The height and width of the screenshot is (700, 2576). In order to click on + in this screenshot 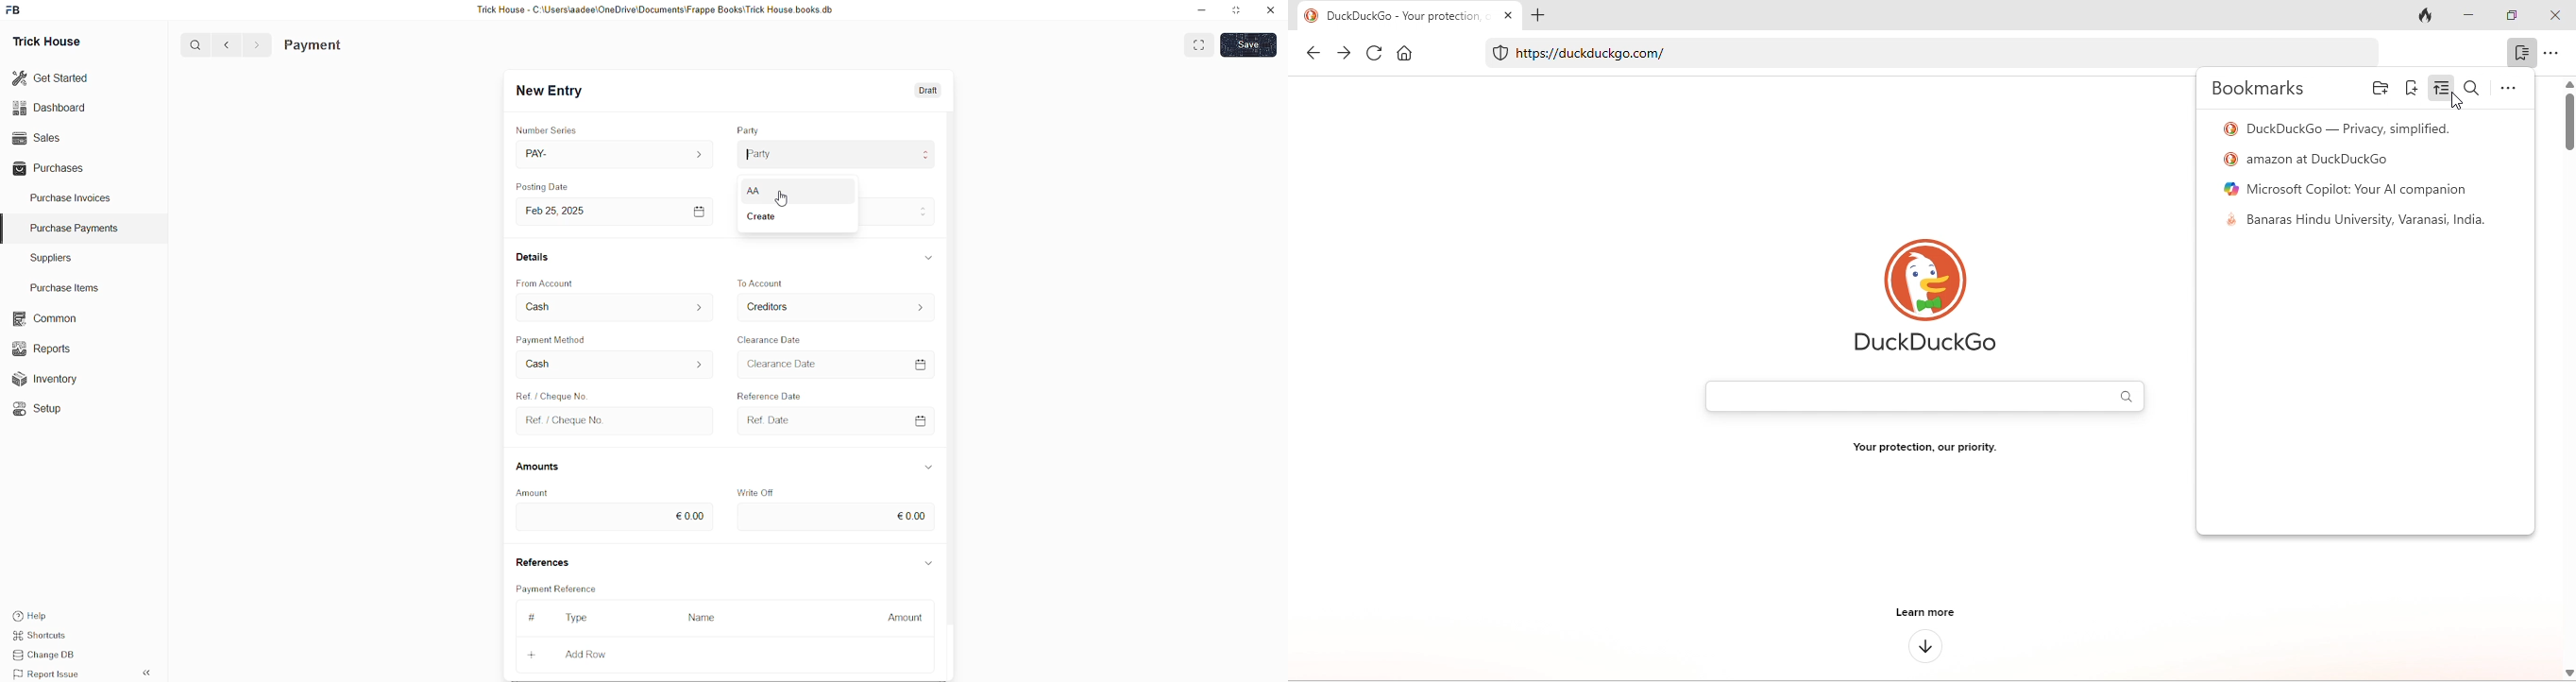, I will do `click(533, 652)`.